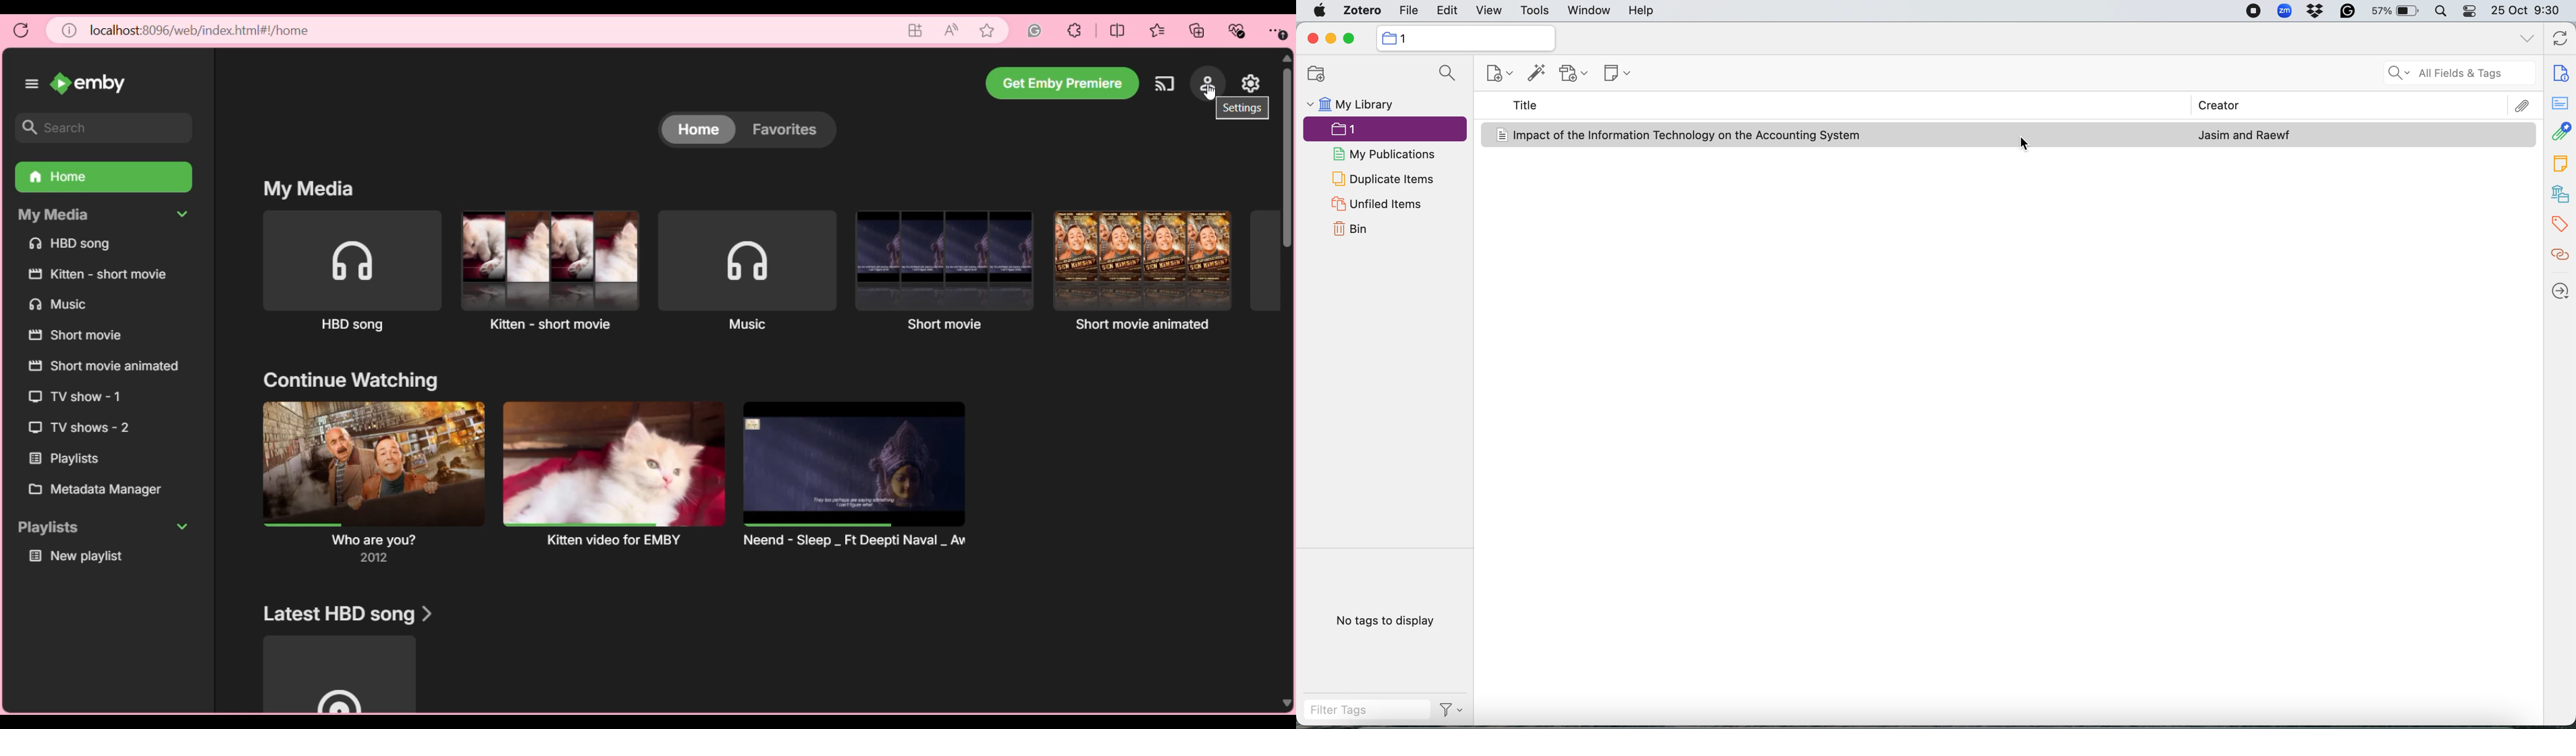 Image resolution: width=2576 pixels, height=756 pixels. I want to click on duplicate items, so click(1381, 177).